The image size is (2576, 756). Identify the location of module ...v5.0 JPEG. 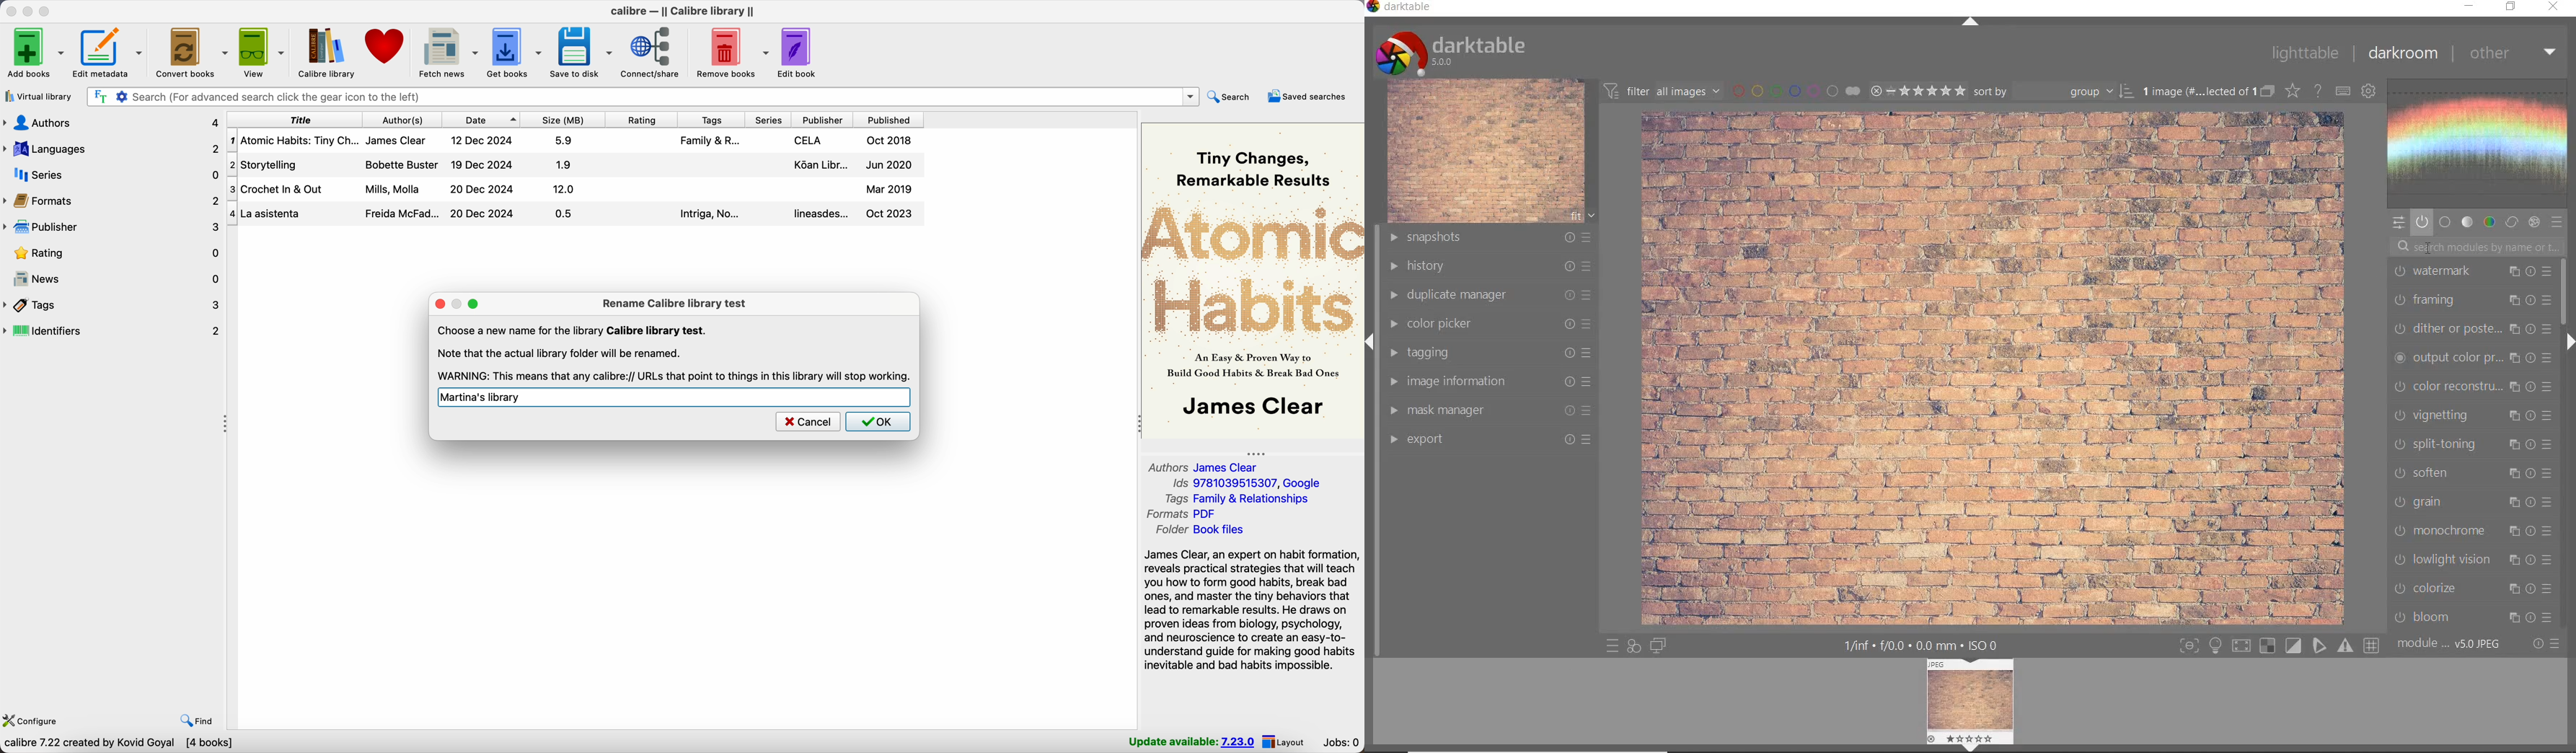
(2449, 646).